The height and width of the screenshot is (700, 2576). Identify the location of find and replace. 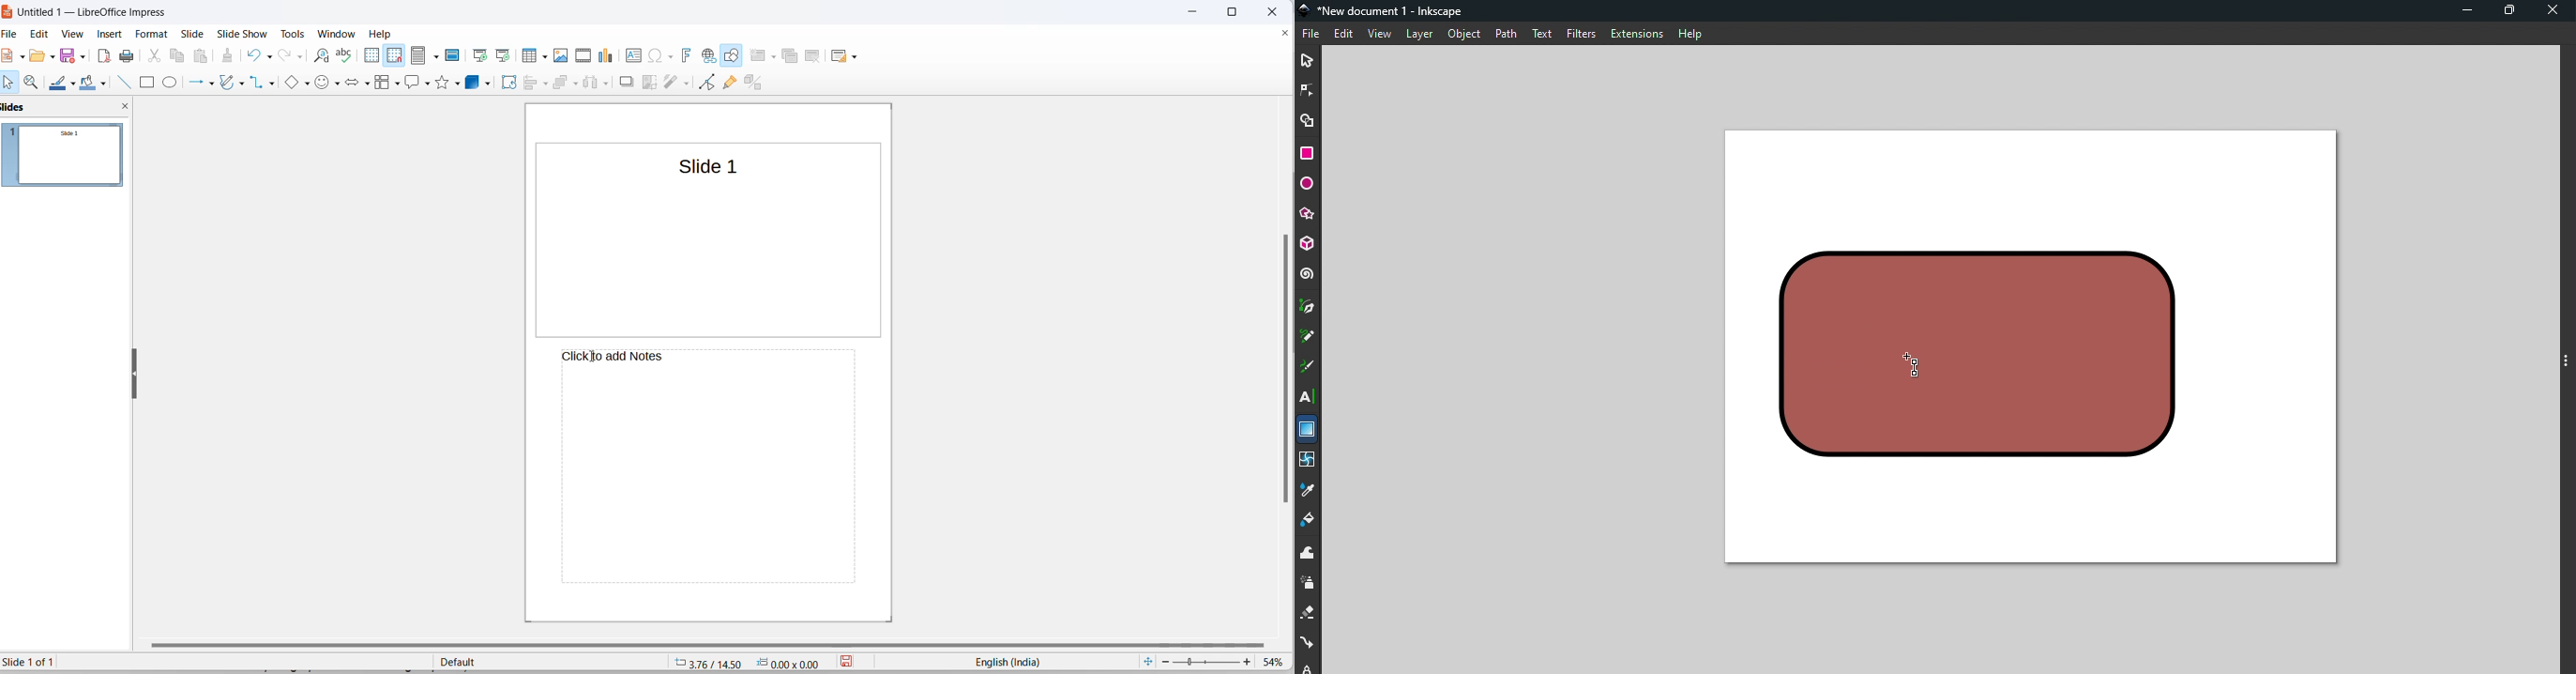
(321, 56).